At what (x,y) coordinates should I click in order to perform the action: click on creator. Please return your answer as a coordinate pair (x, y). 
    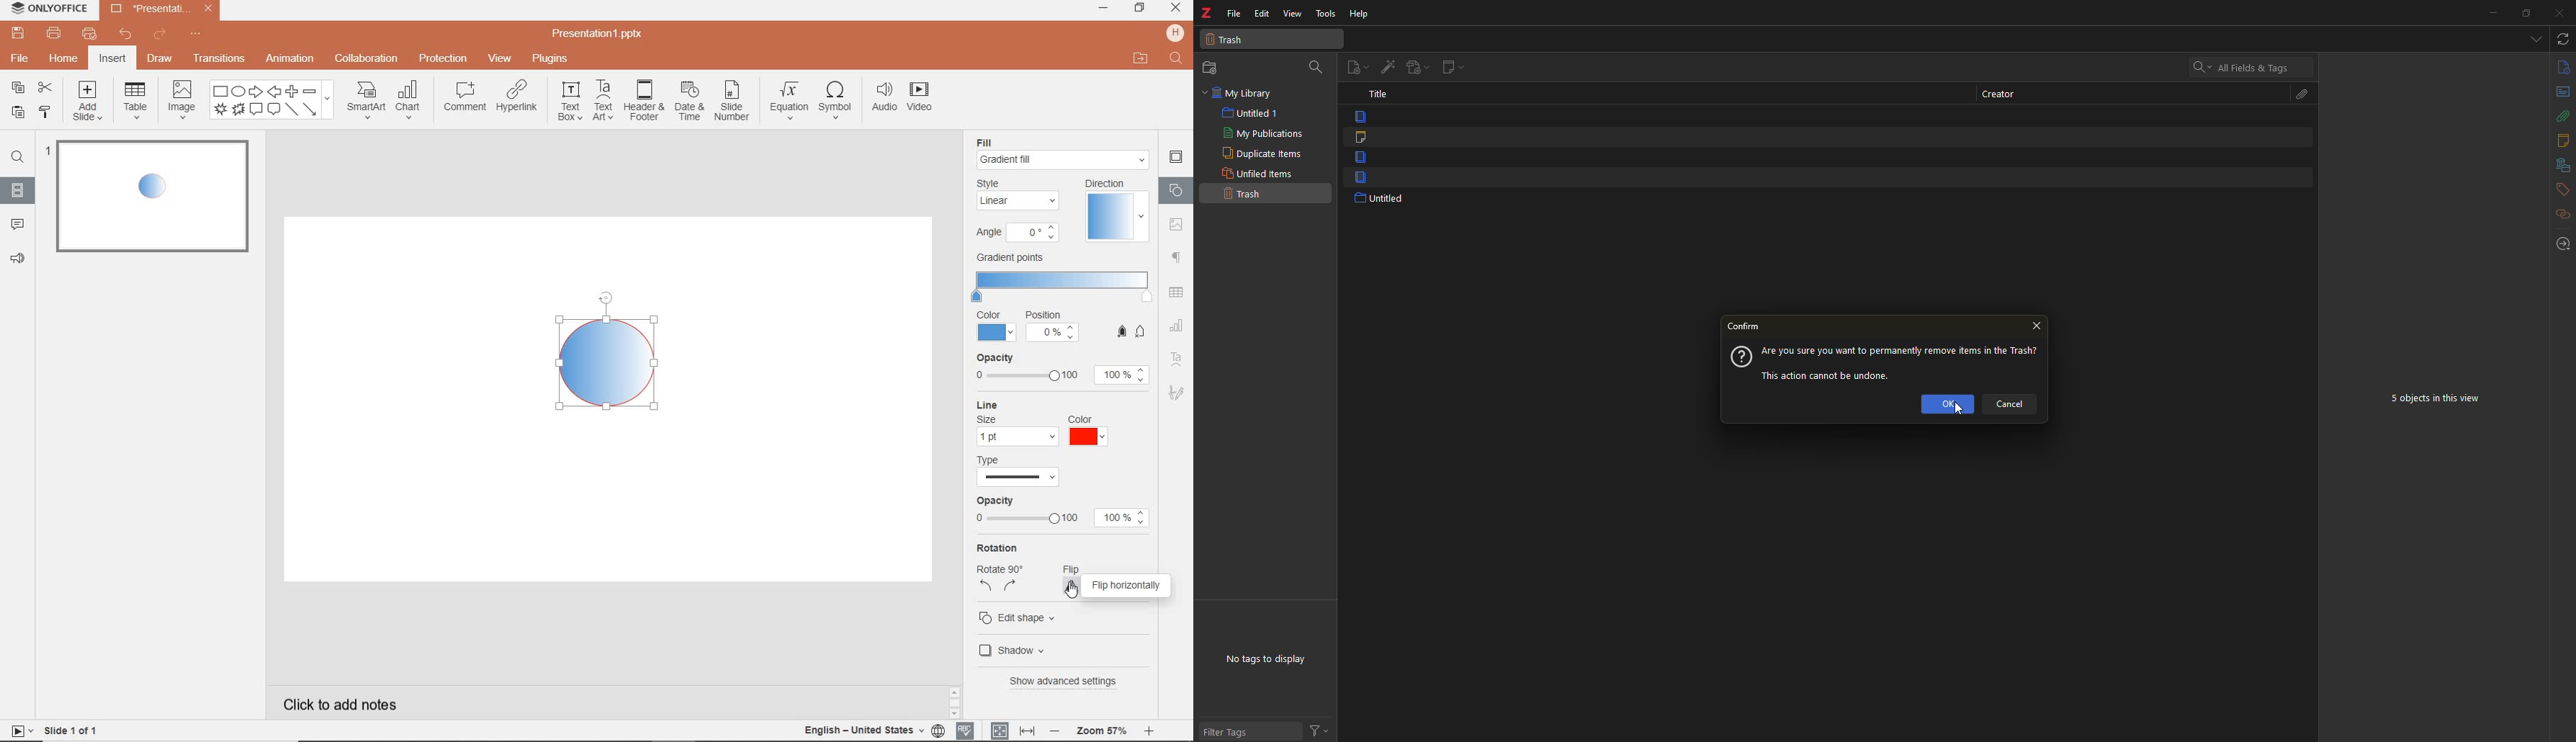
    Looking at the image, I should click on (2008, 94).